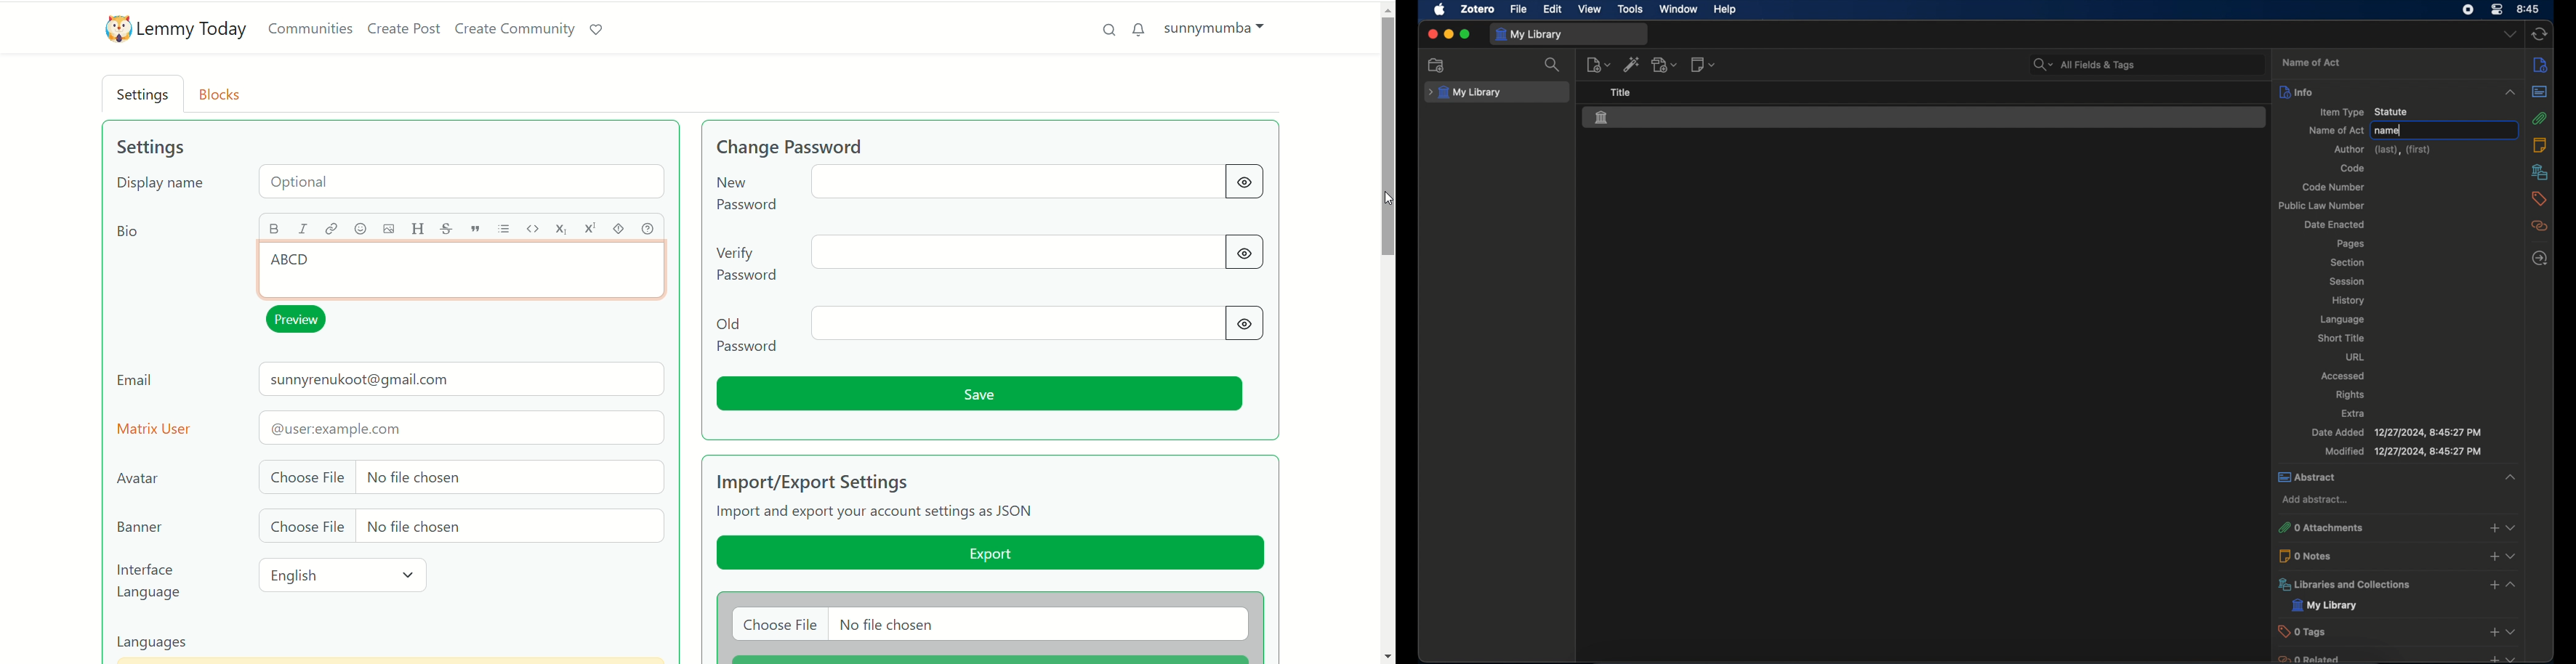 Image resolution: width=2576 pixels, height=672 pixels. What do you see at coordinates (2493, 556) in the screenshot?
I see `add notes` at bounding box center [2493, 556].